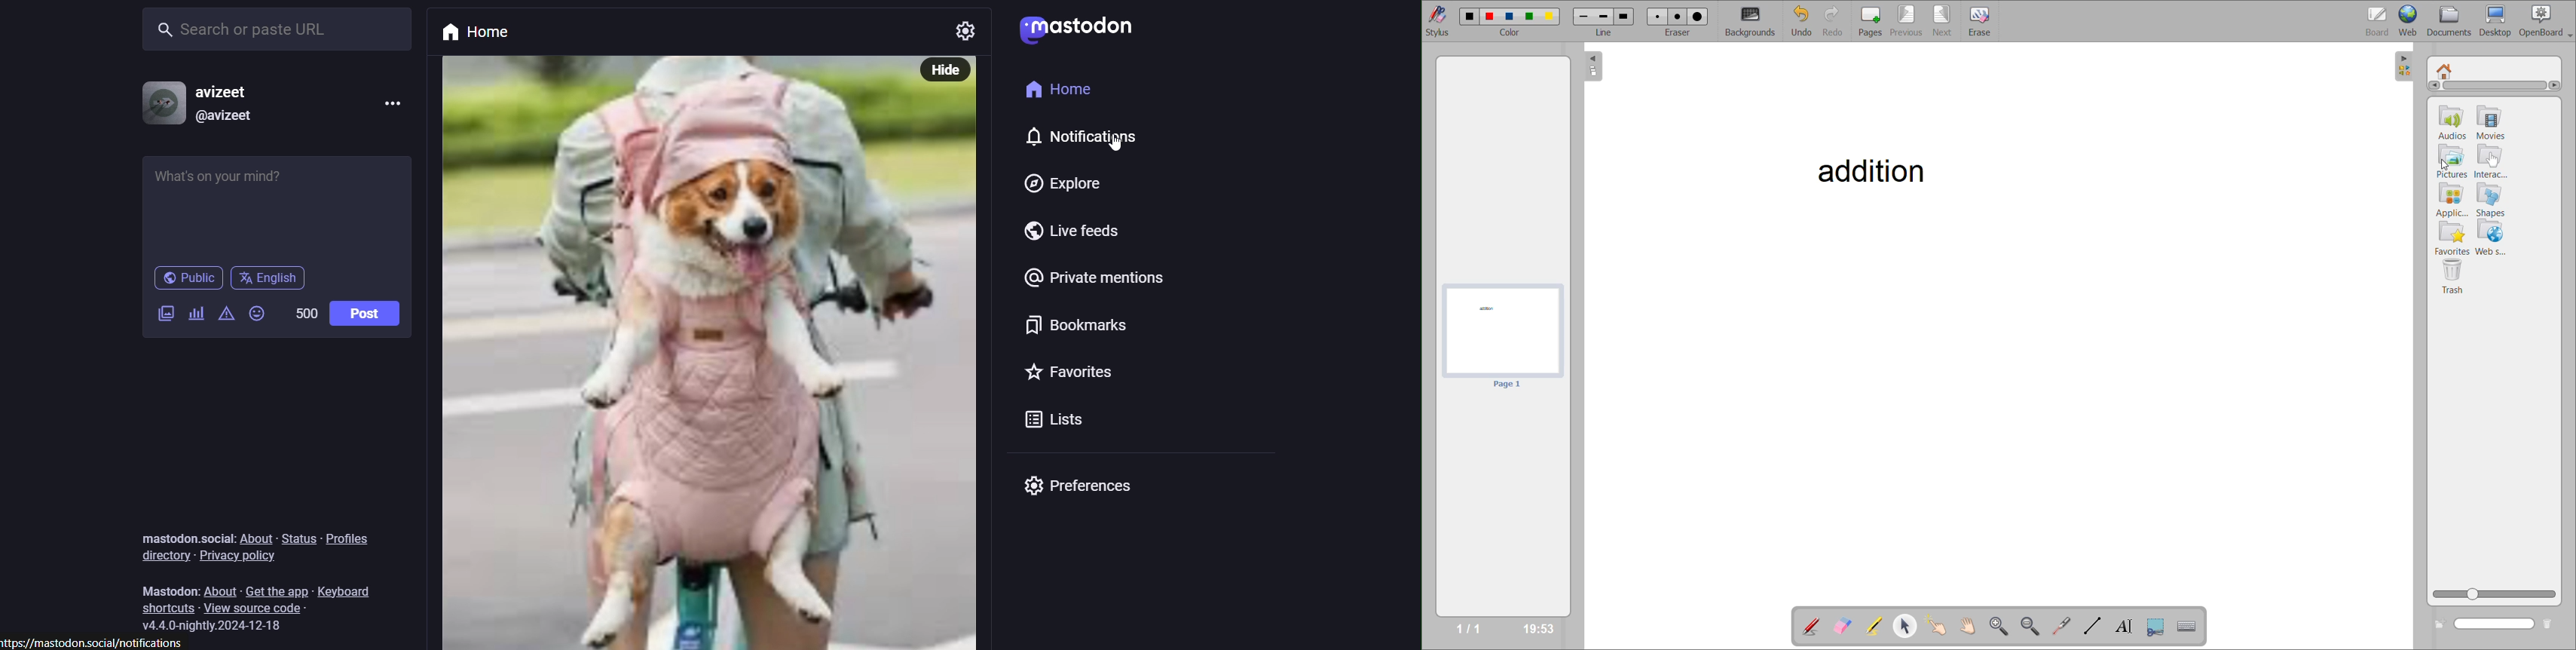 The height and width of the screenshot is (672, 2576). Describe the element at coordinates (367, 313) in the screenshot. I see `post` at that location.